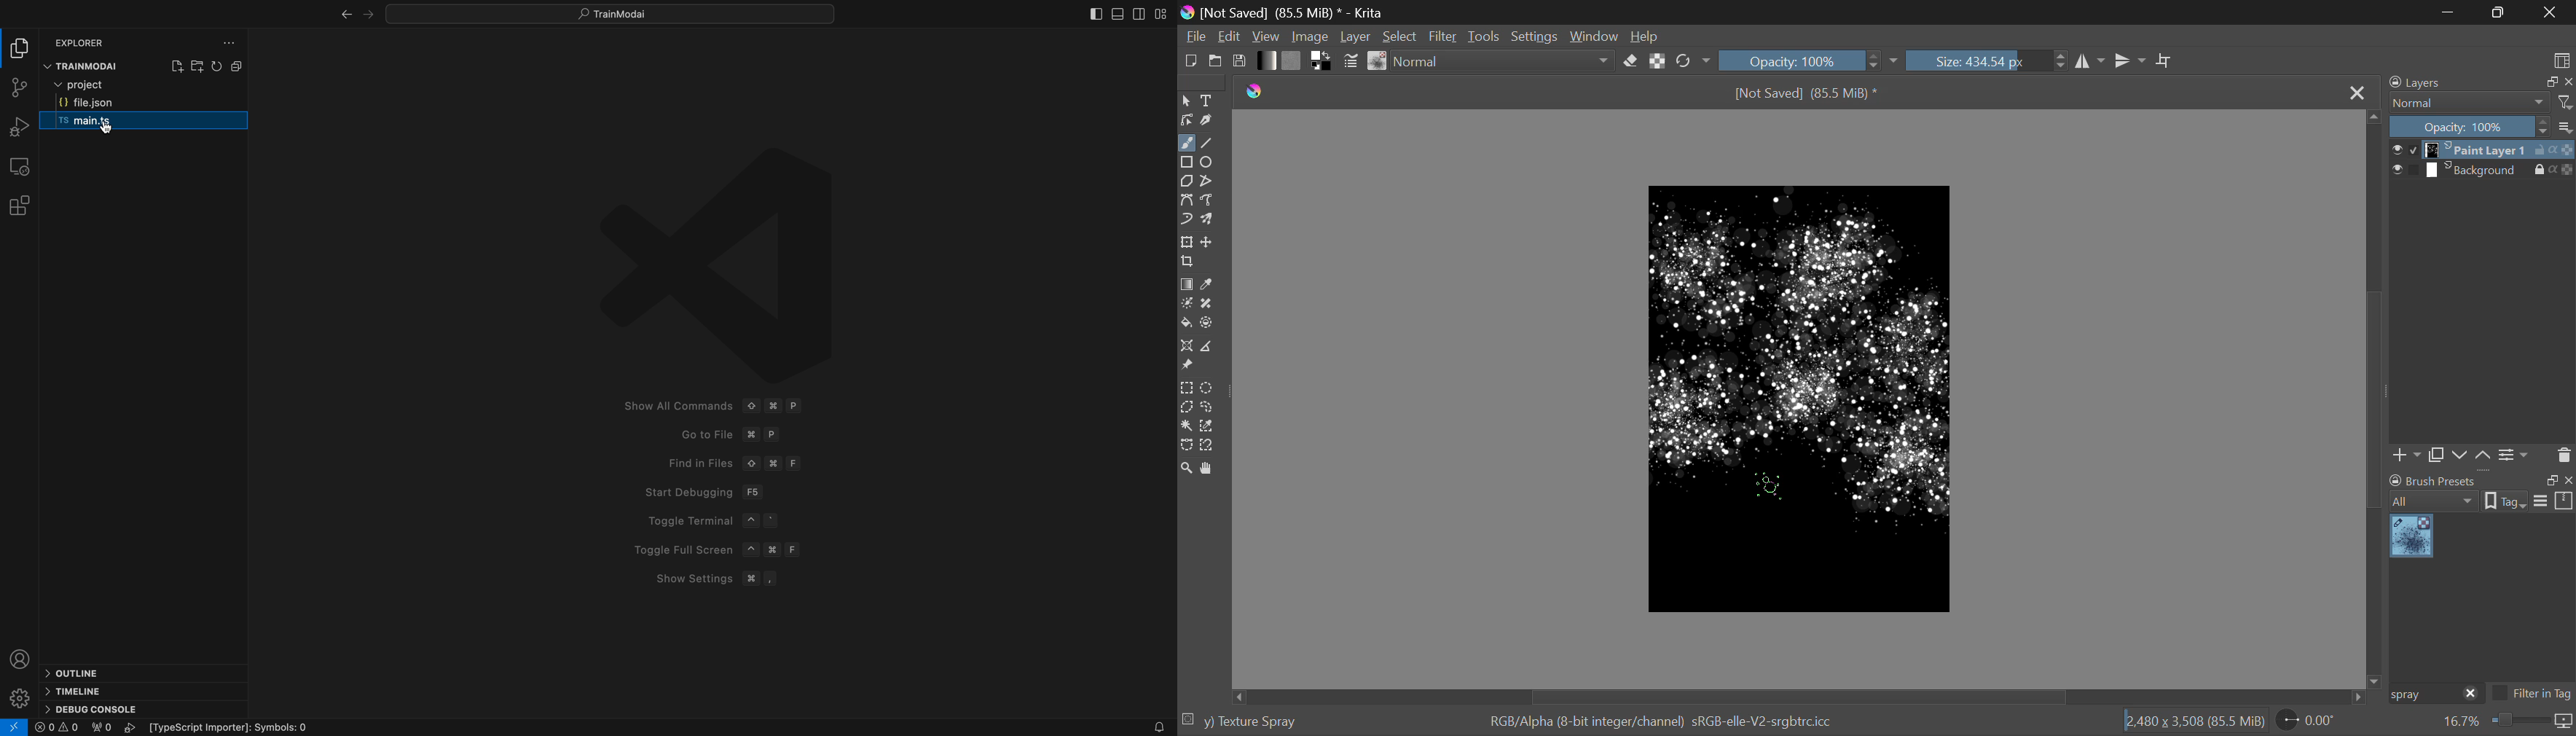 Image resolution: width=2576 pixels, height=756 pixels. What do you see at coordinates (2405, 171) in the screenshot?
I see `checkbox` at bounding box center [2405, 171].